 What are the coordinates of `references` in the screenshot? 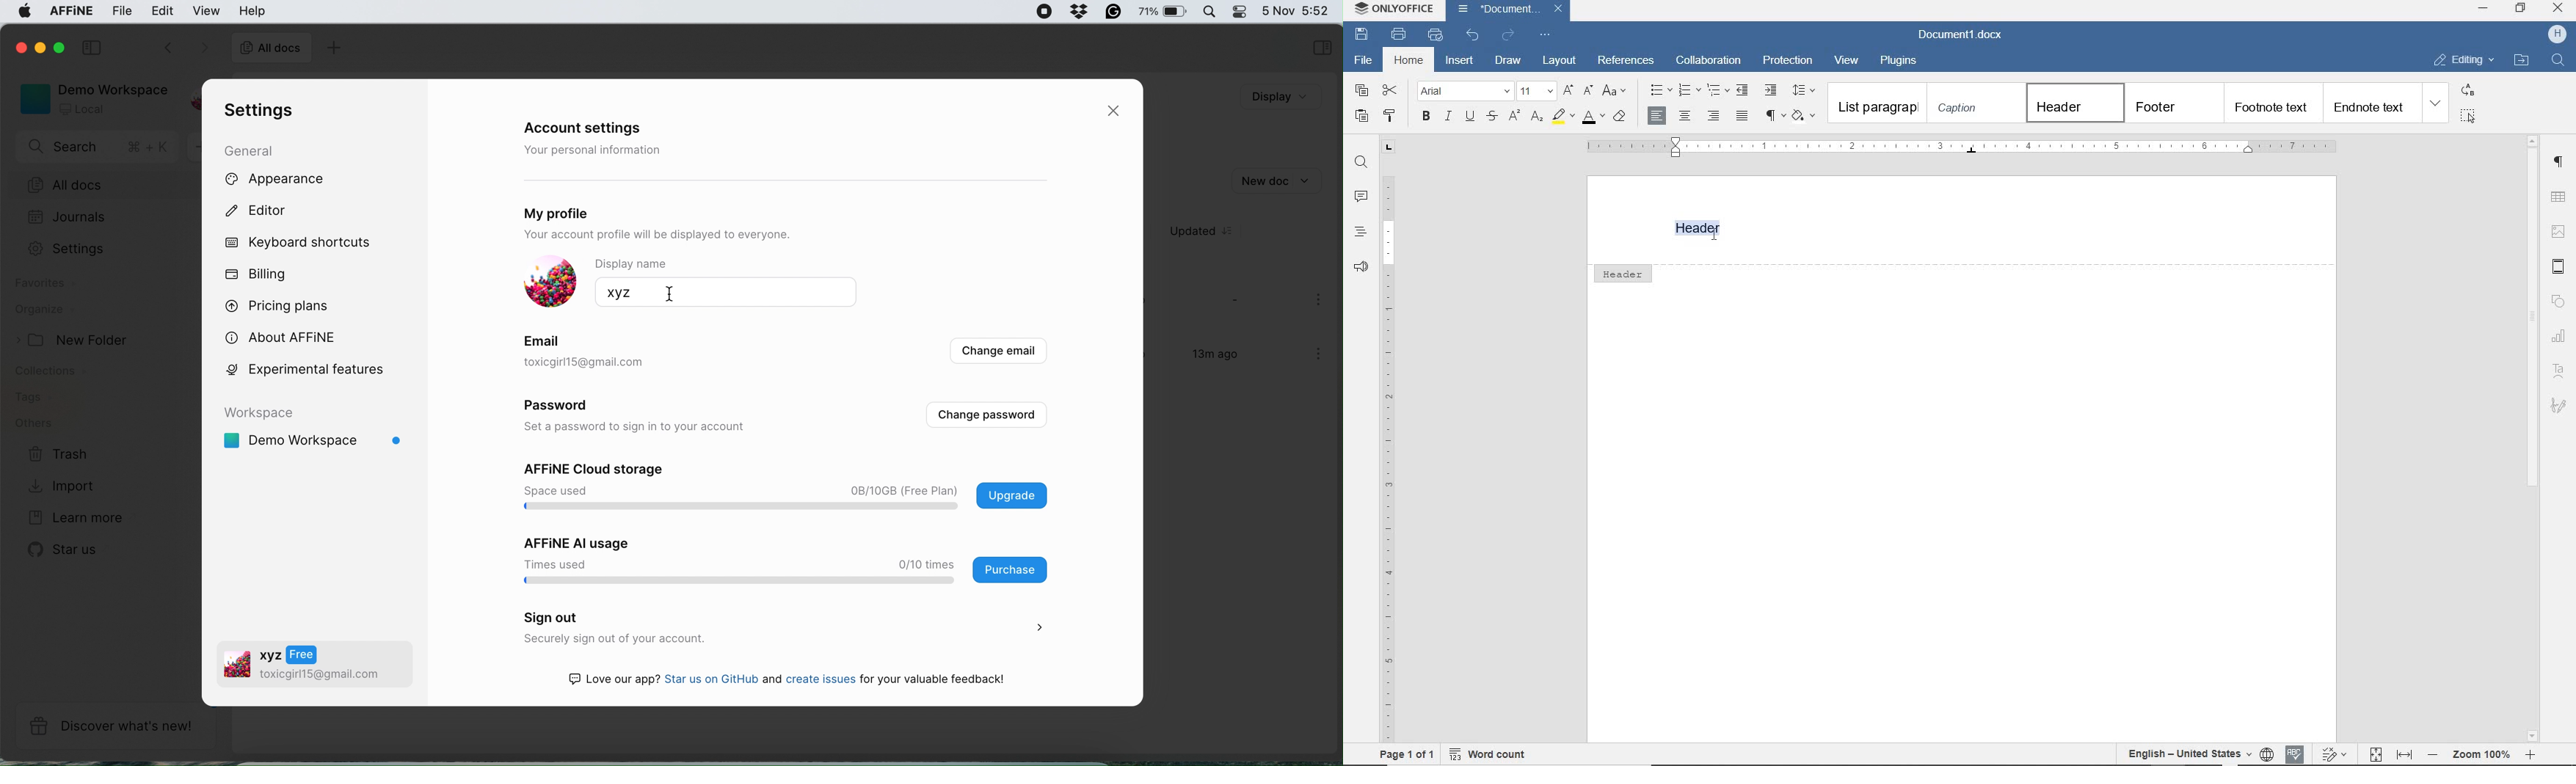 It's located at (1626, 62).